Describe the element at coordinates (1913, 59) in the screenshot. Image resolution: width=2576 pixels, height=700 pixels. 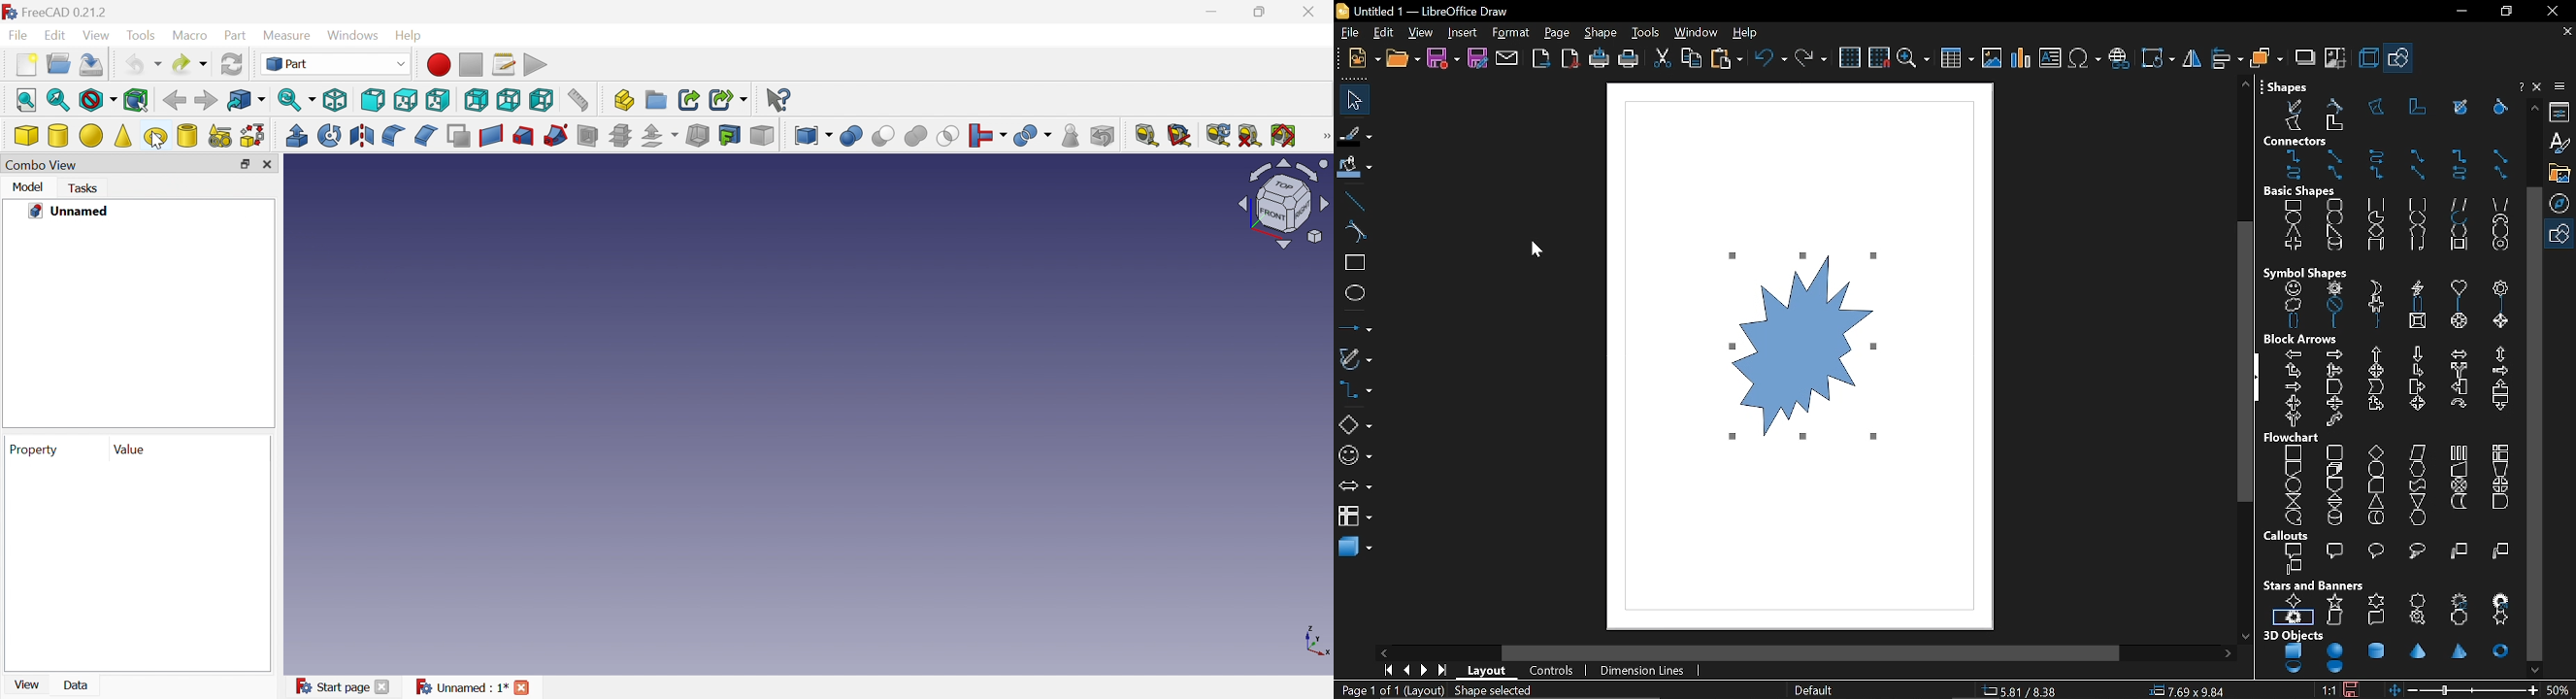
I see `zoom` at that location.